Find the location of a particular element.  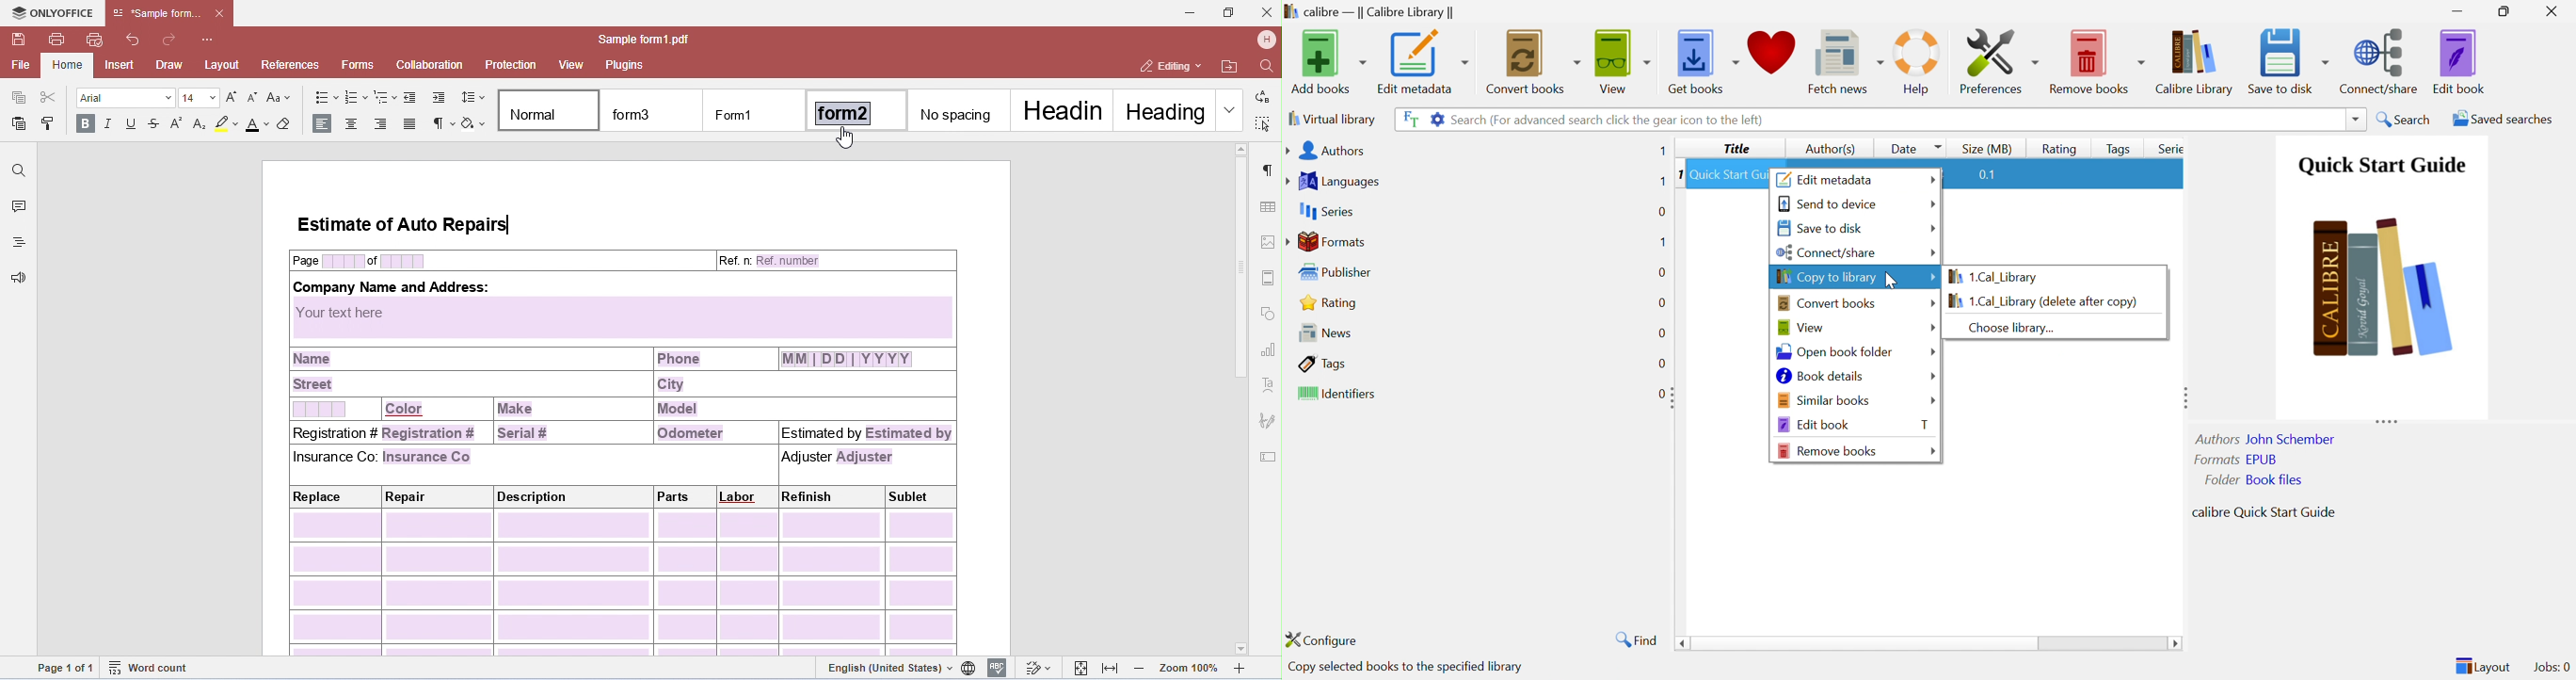

Search the full text of all the books in the library, not just their metadata is located at coordinates (1408, 117).